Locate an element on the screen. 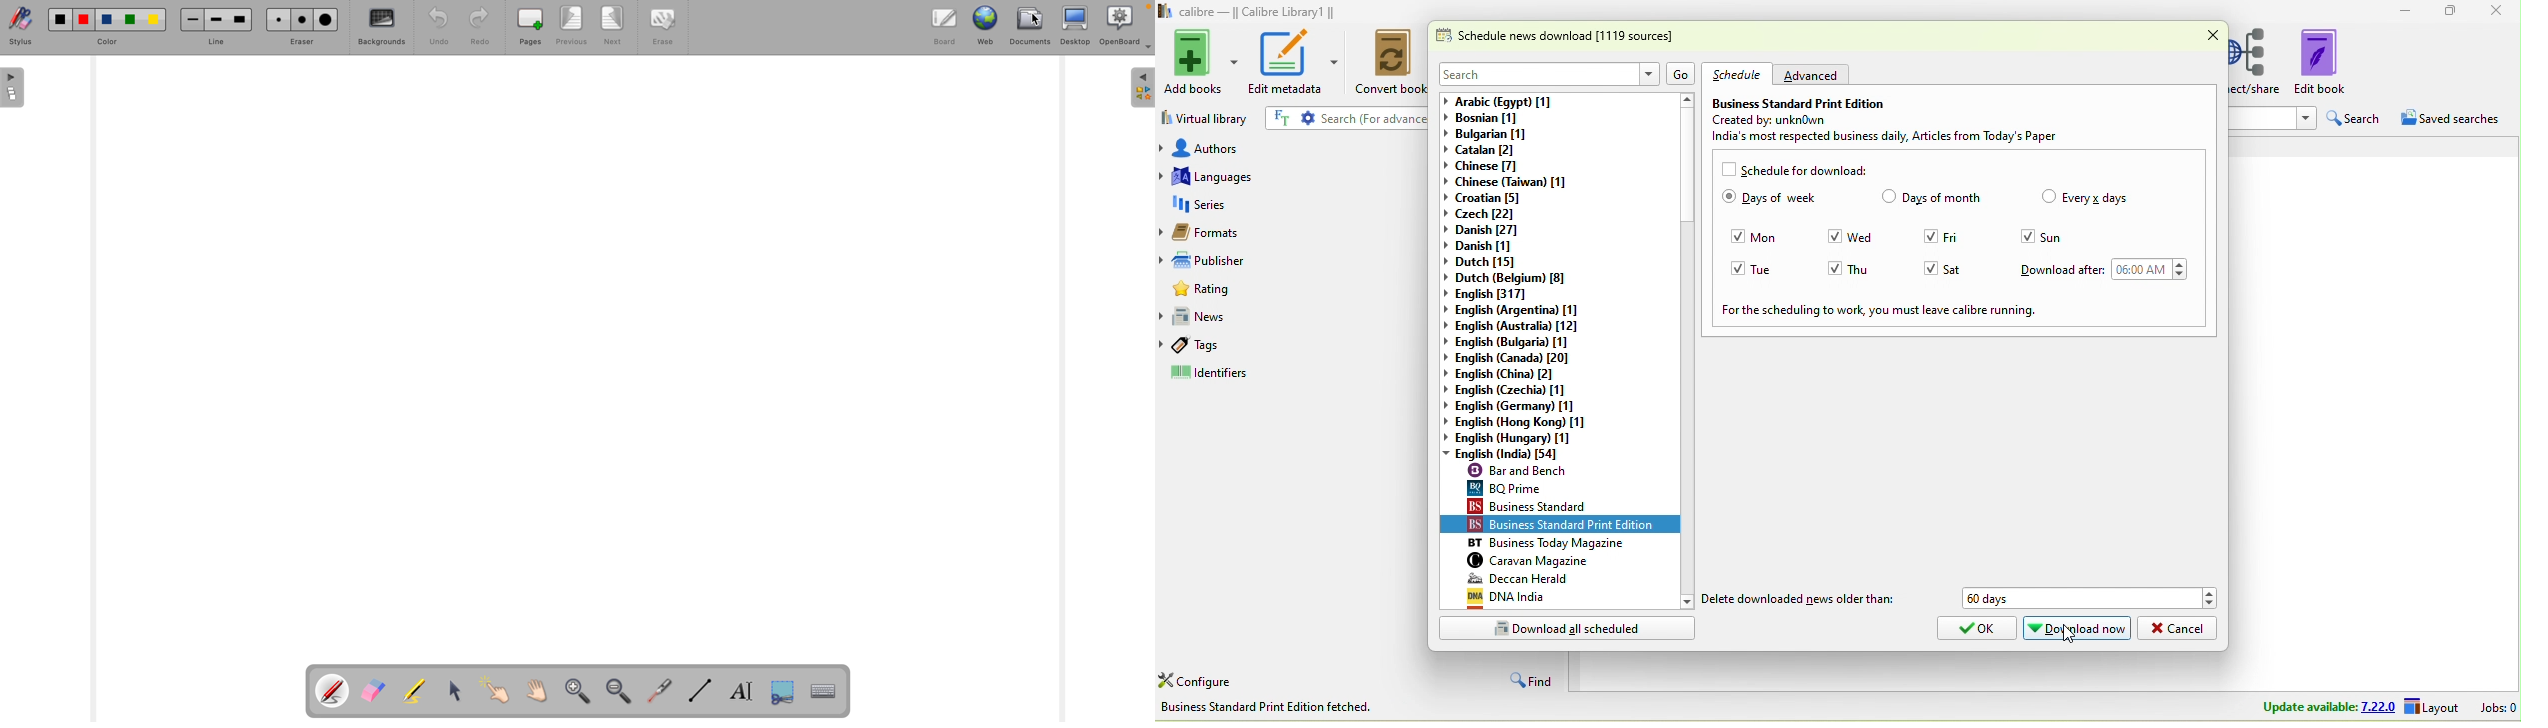 The height and width of the screenshot is (728, 2548). tue is located at coordinates (1774, 270).